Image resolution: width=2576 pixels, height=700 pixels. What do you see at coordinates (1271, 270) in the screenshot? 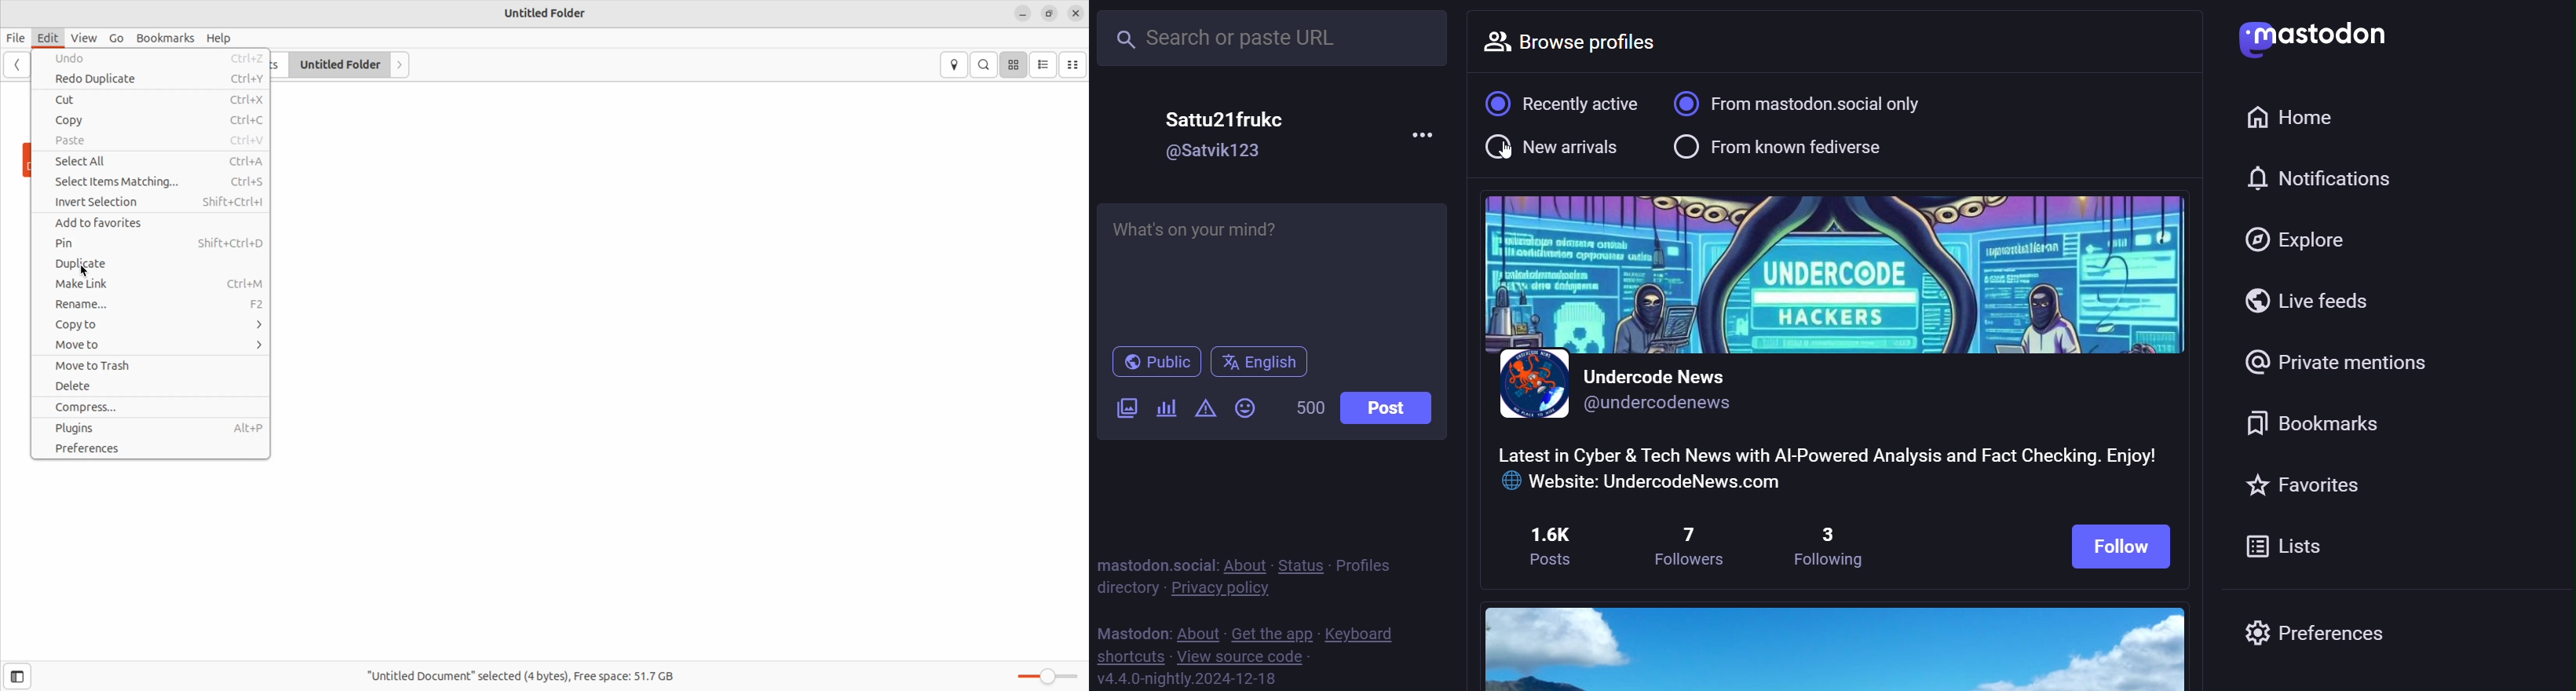
I see `Whats on your mind` at bounding box center [1271, 270].